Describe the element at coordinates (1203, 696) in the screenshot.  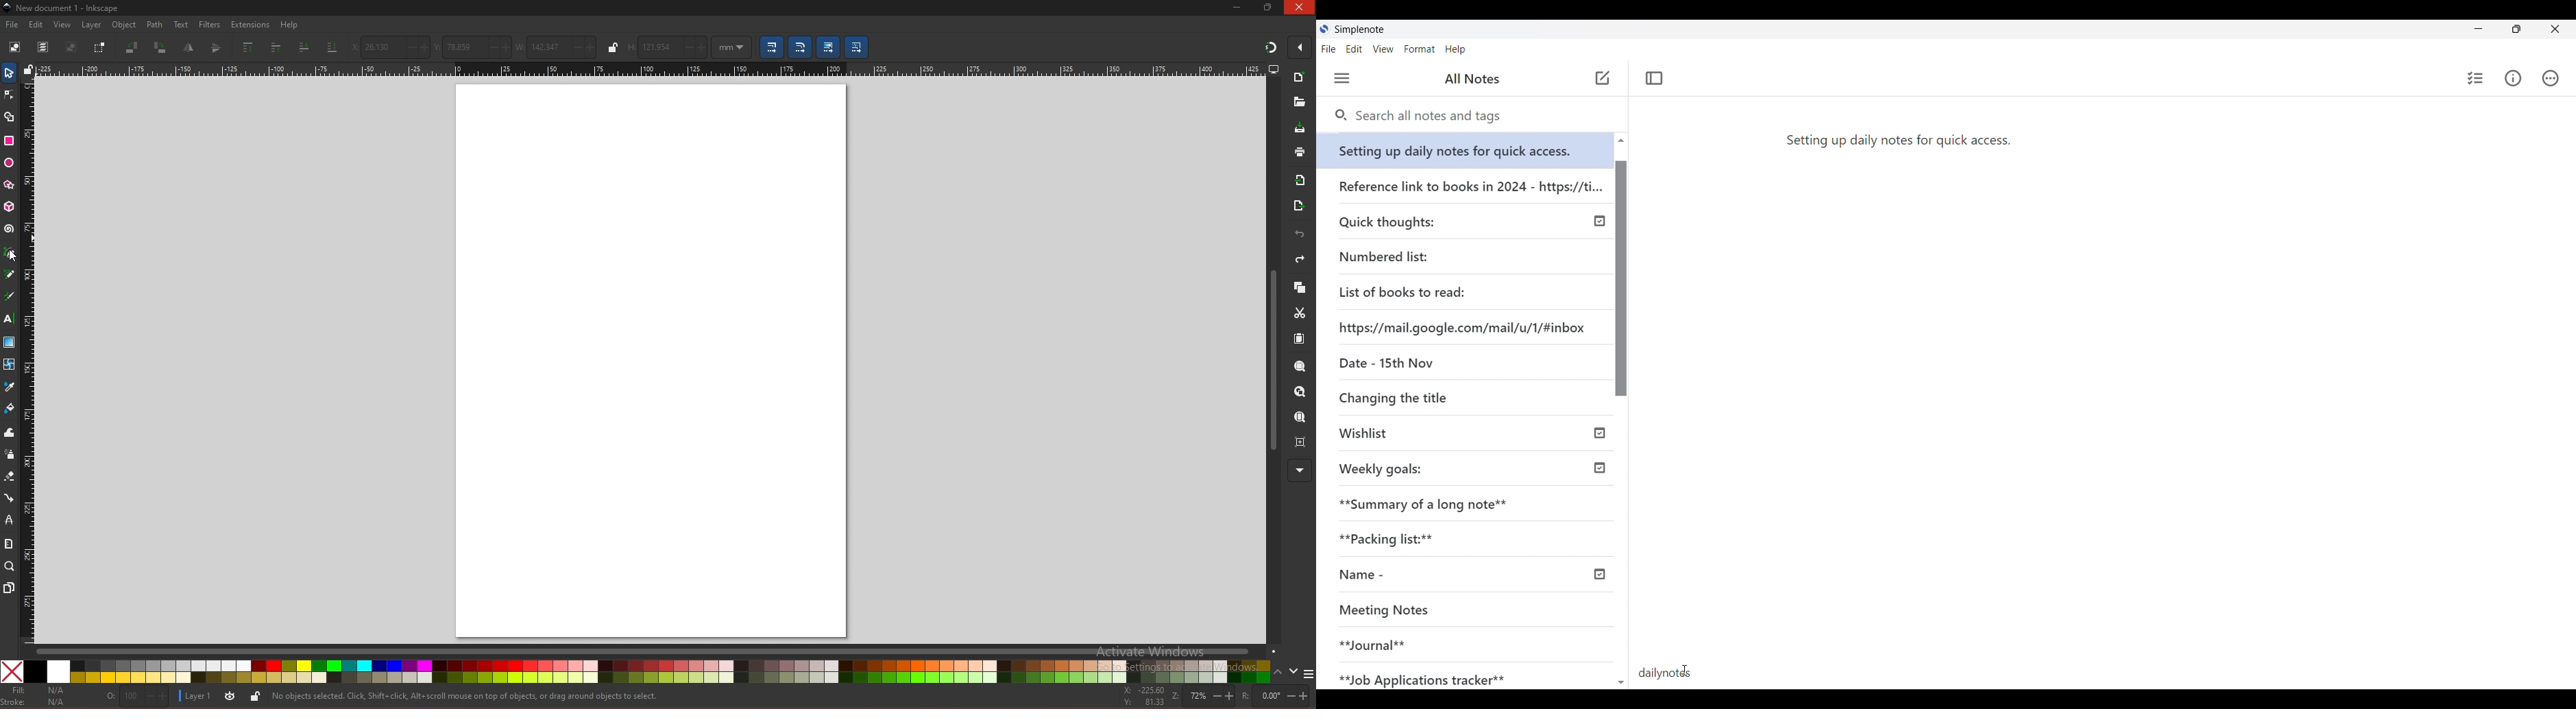
I see `zoom` at that location.